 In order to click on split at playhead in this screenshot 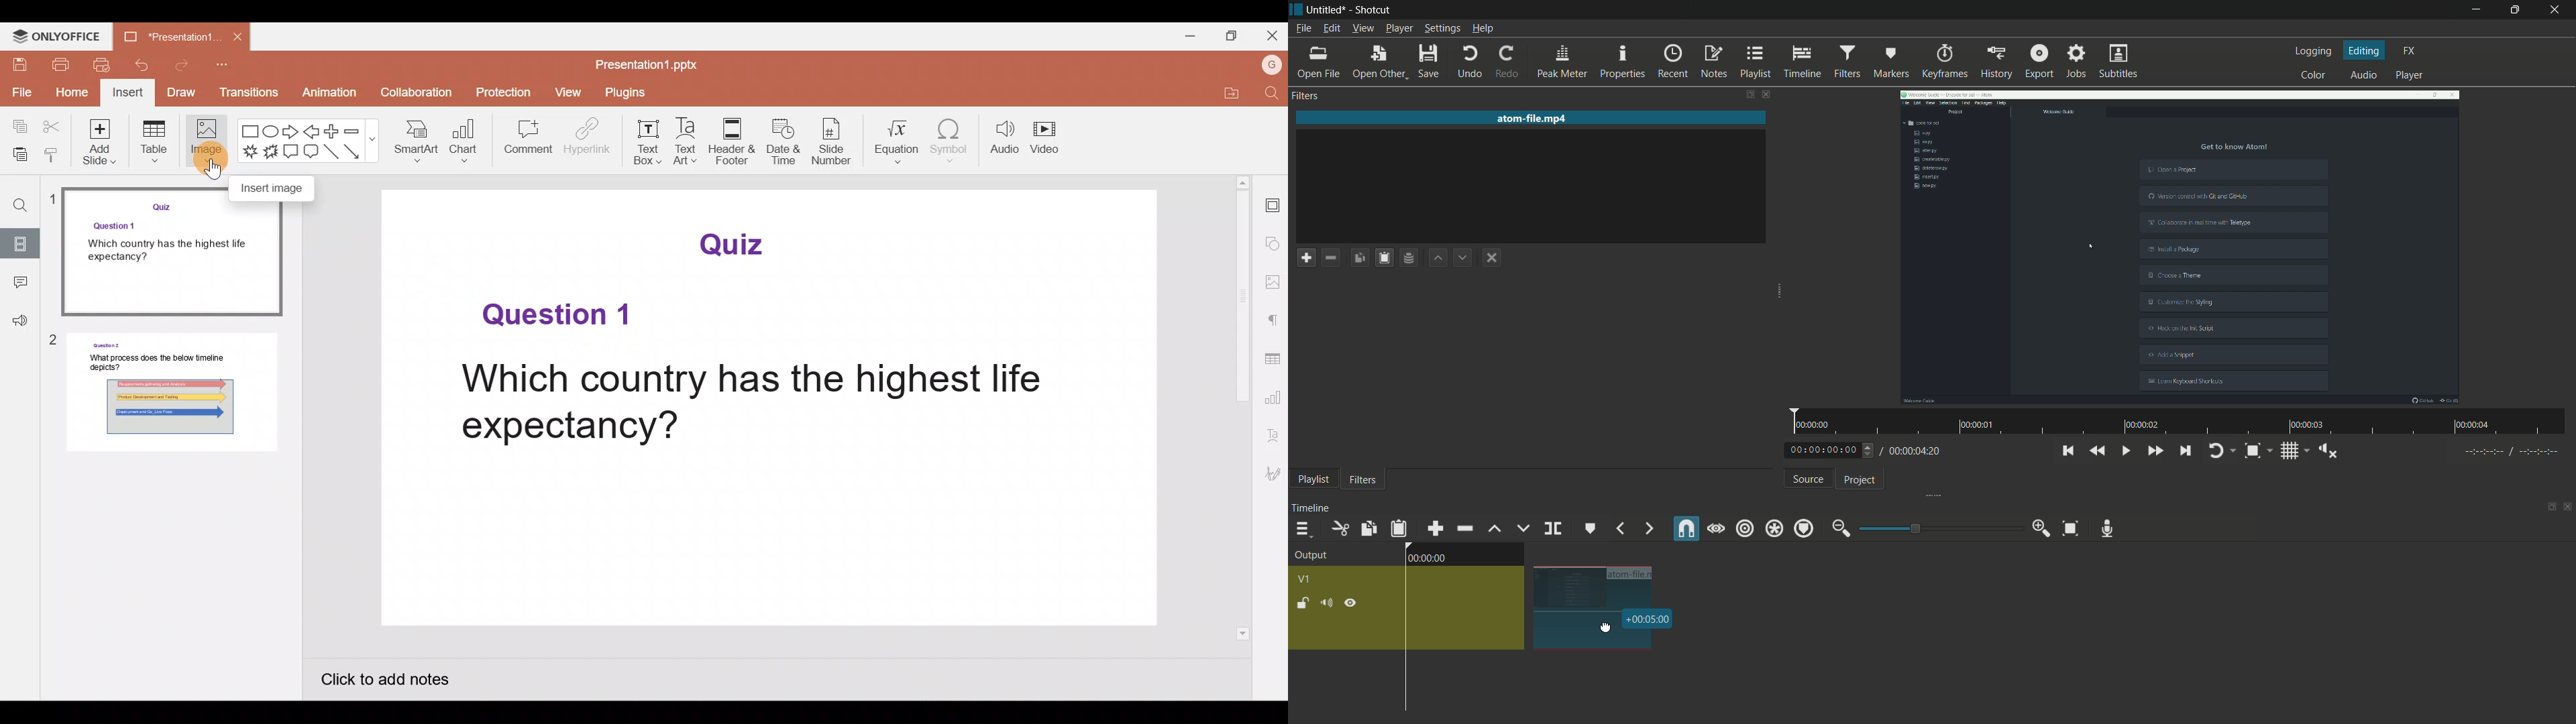, I will do `click(1552, 528)`.